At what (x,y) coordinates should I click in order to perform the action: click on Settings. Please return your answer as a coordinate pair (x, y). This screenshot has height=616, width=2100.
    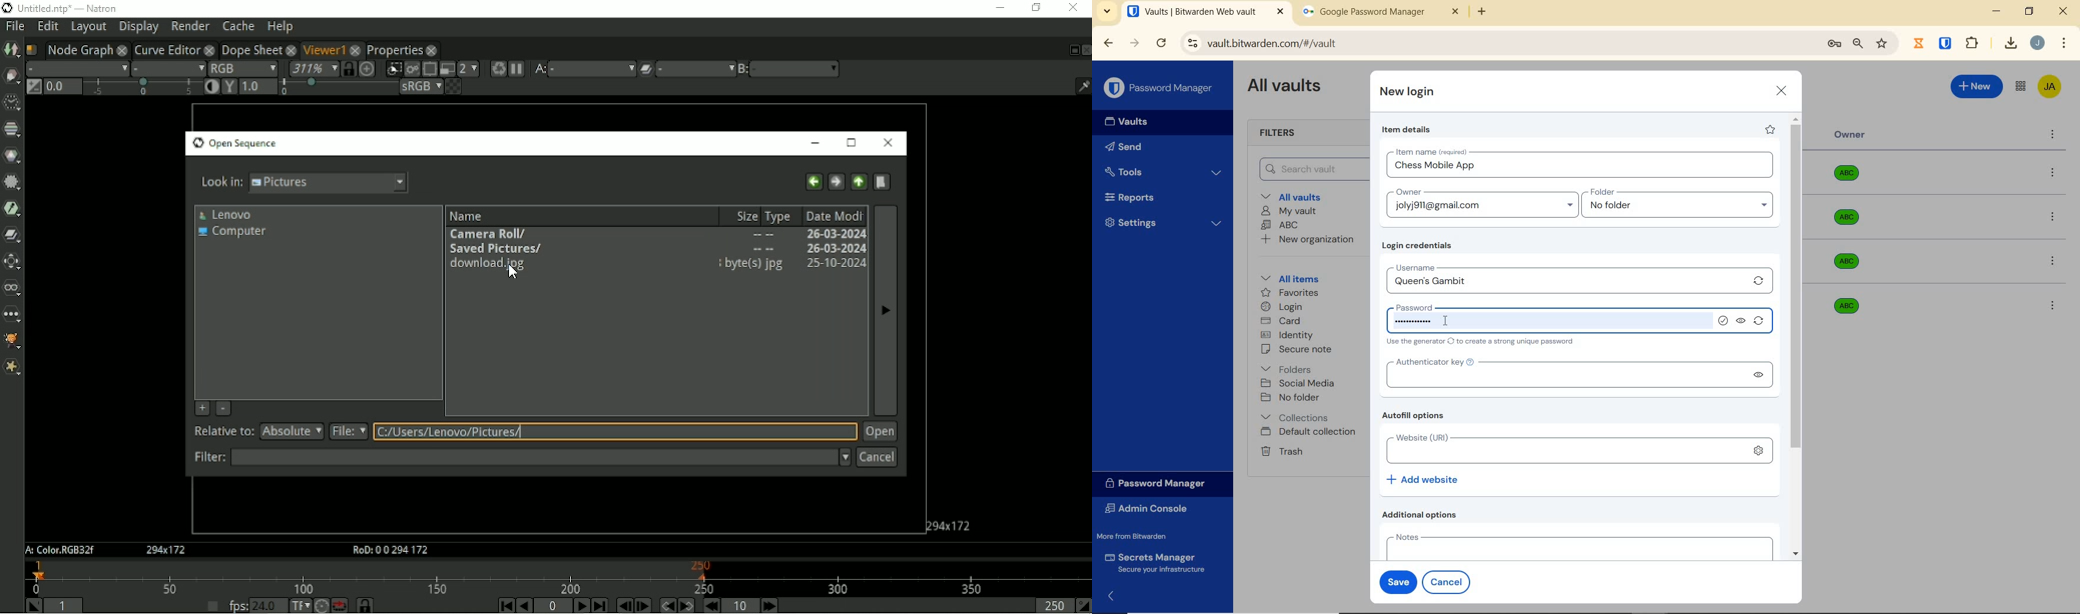
    Looking at the image, I should click on (1164, 221).